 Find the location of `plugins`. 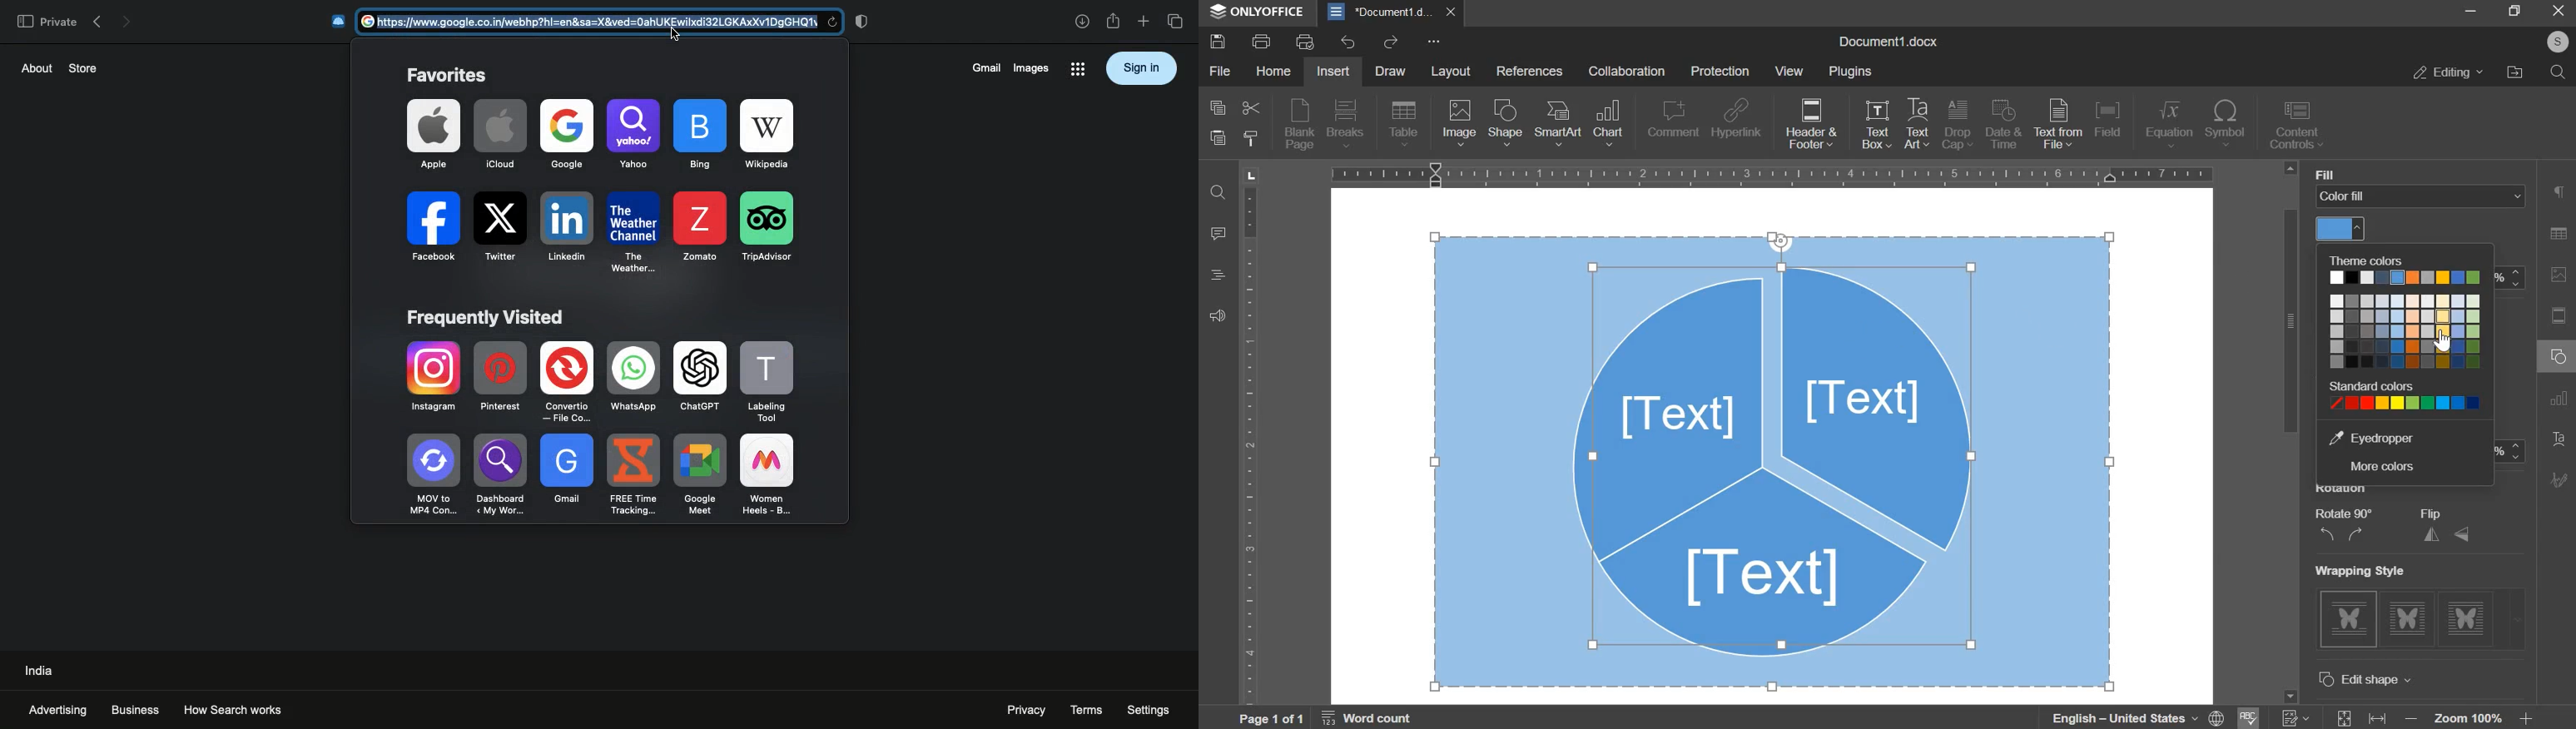

plugins is located at coordinates (1852, 72).